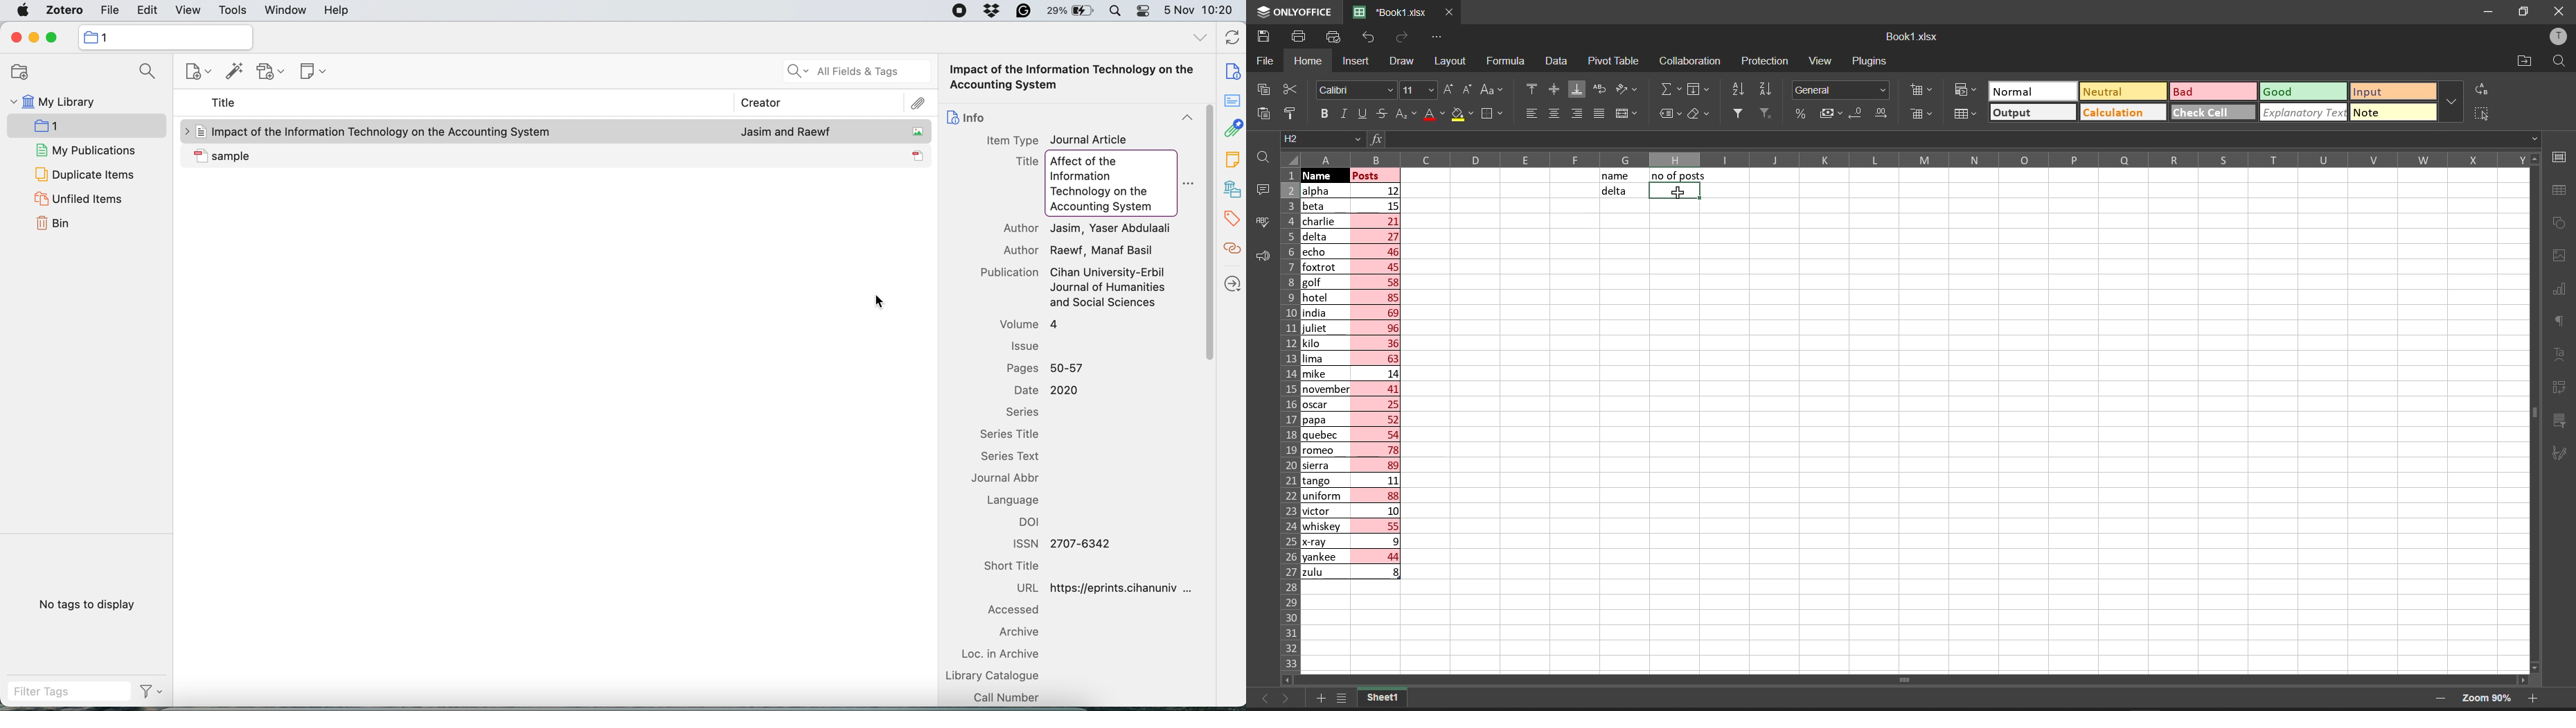  What do you see at coordinates (1692, 60) in the screenshot?
I see `collaboration` at bounding box center [1692, 60].